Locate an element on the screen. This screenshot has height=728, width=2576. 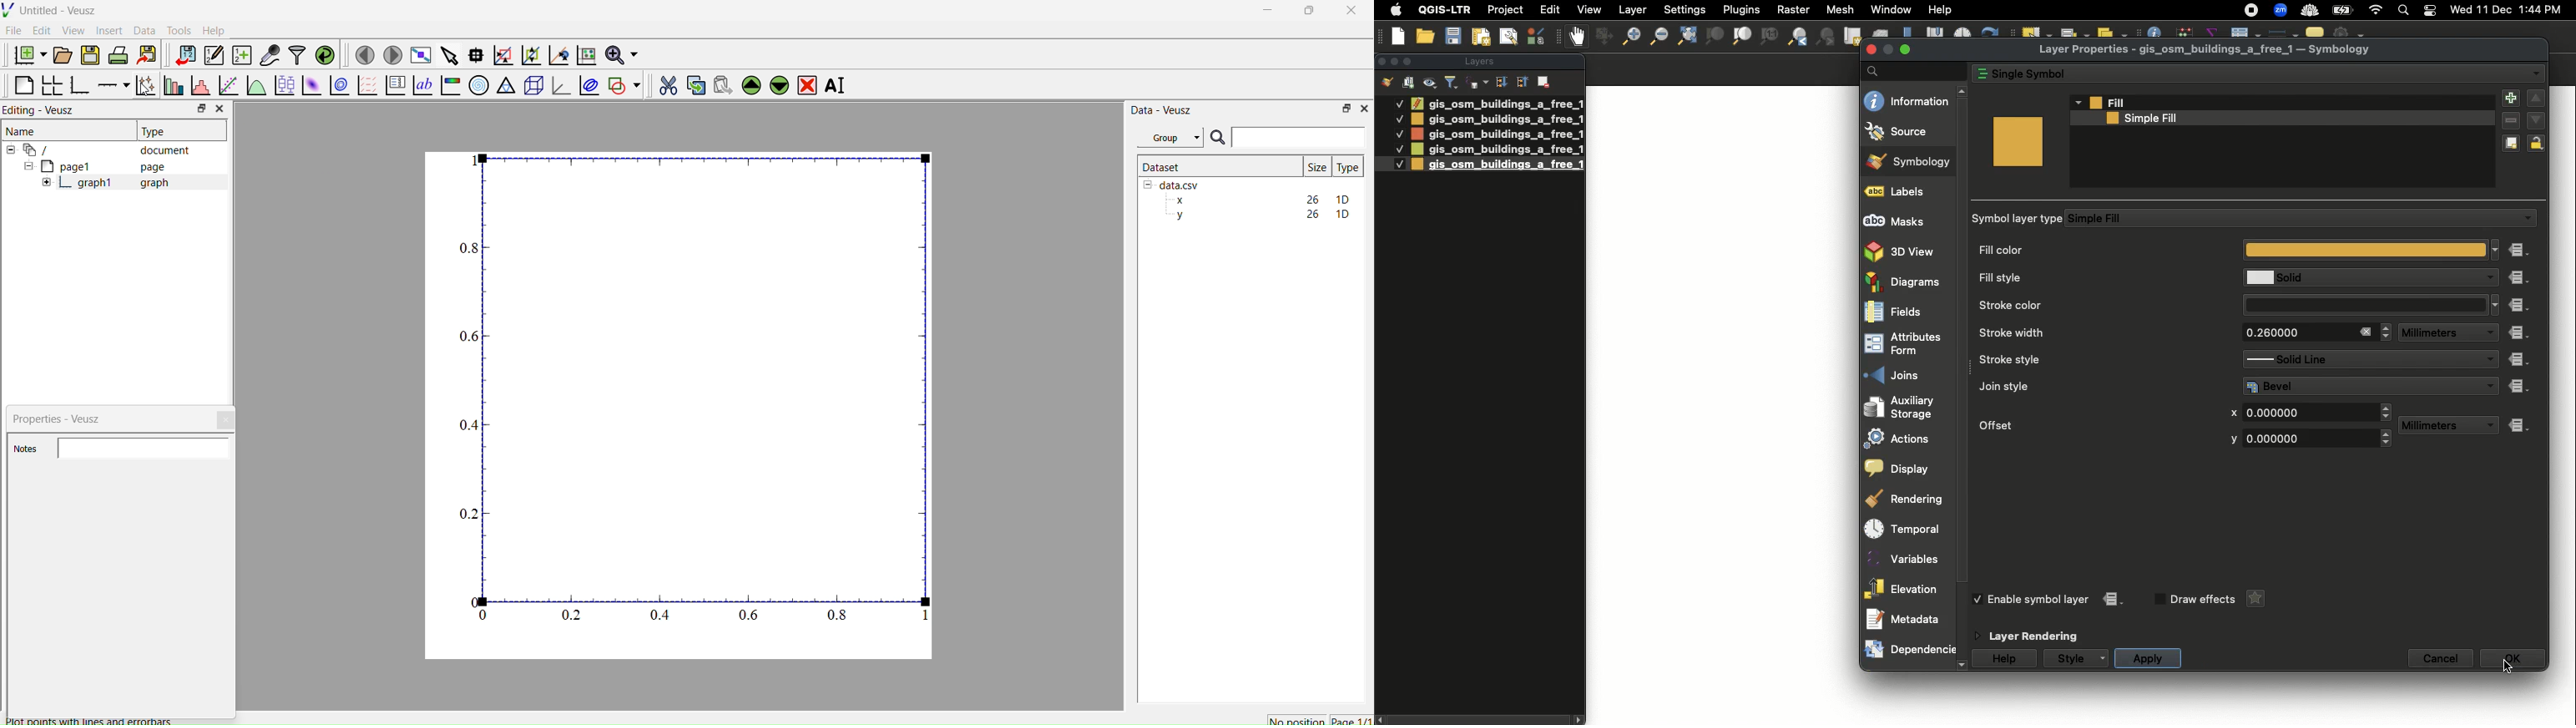
 is located at coordinates (2281, 10).